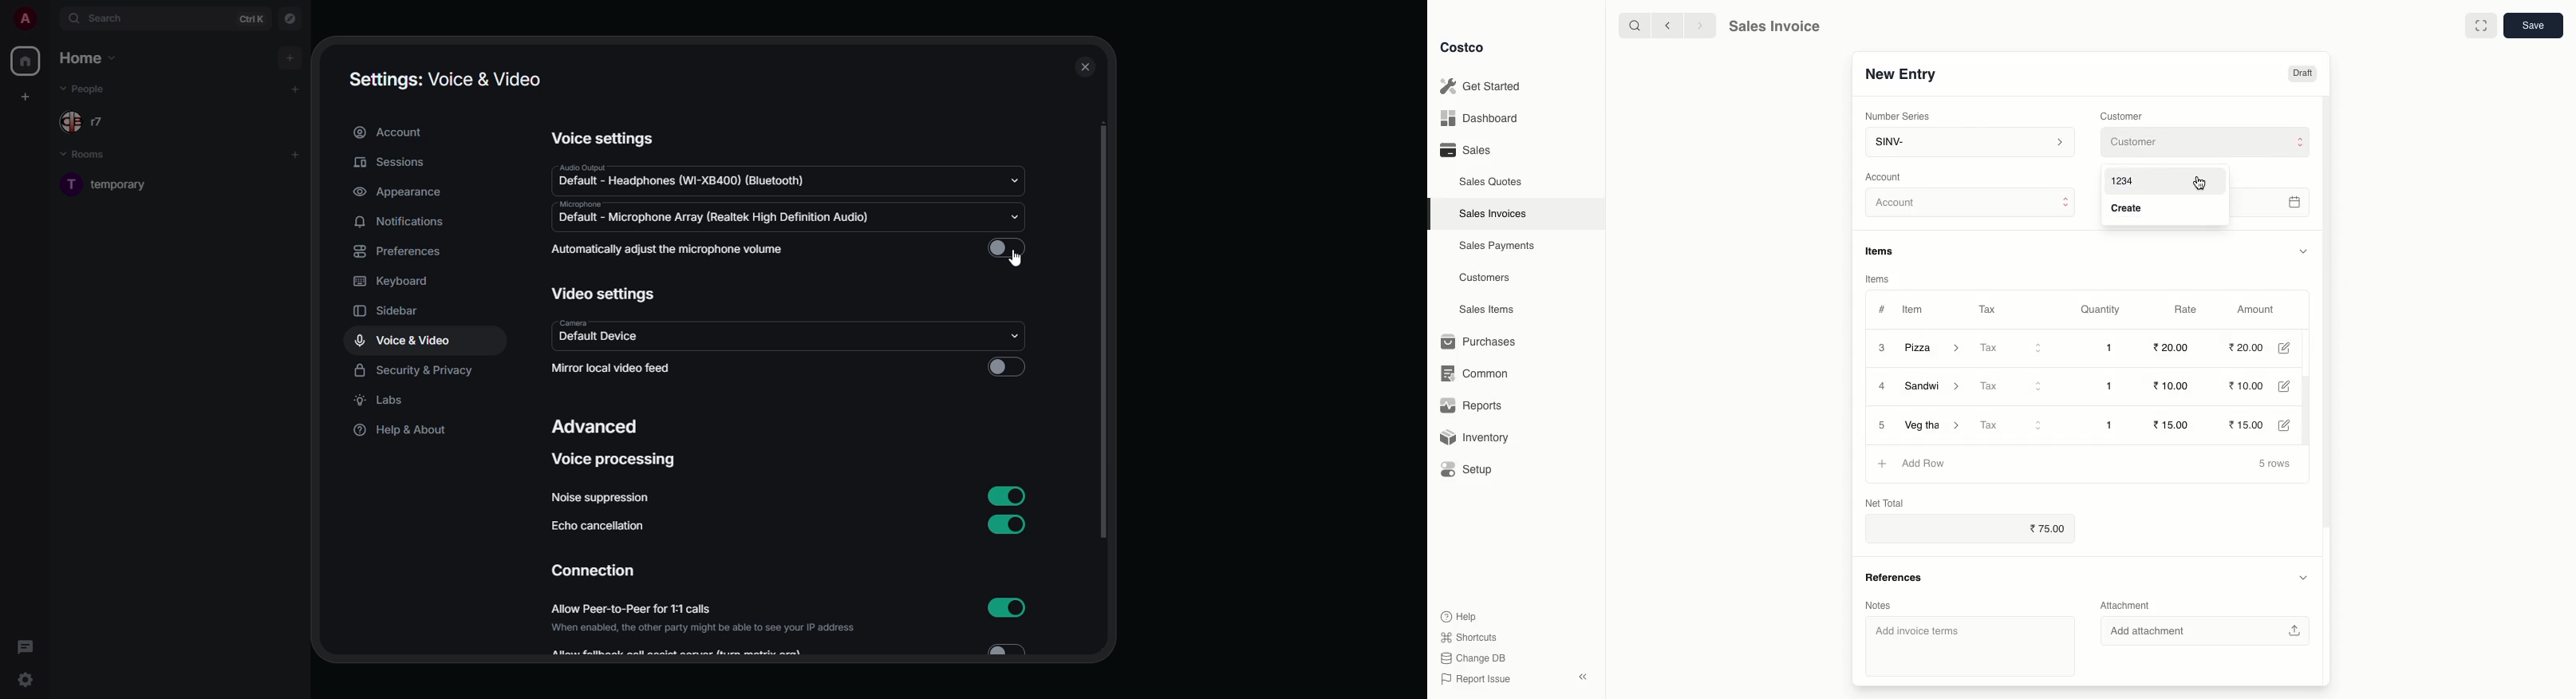 The image size is (2576, 700). I want to click on Notes, so click(1877, 604).